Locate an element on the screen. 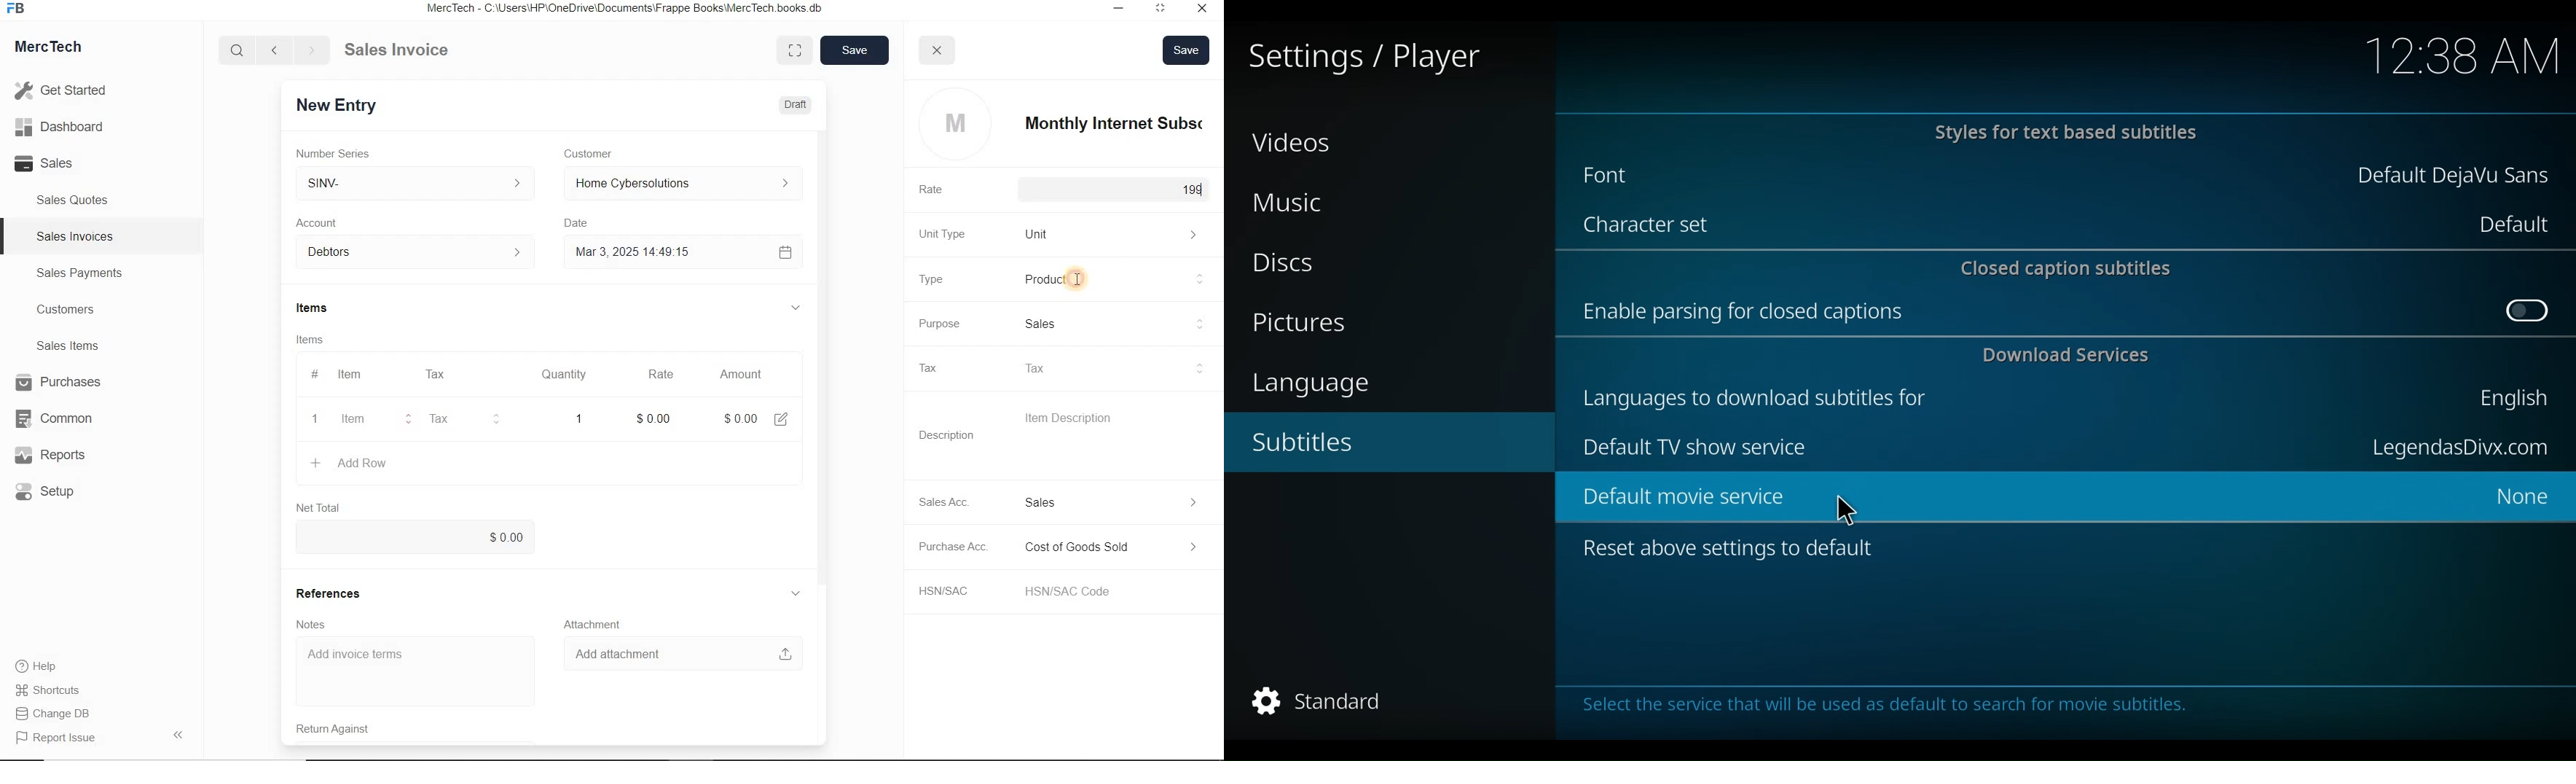  Go forward is located at coordinates (311, 50).